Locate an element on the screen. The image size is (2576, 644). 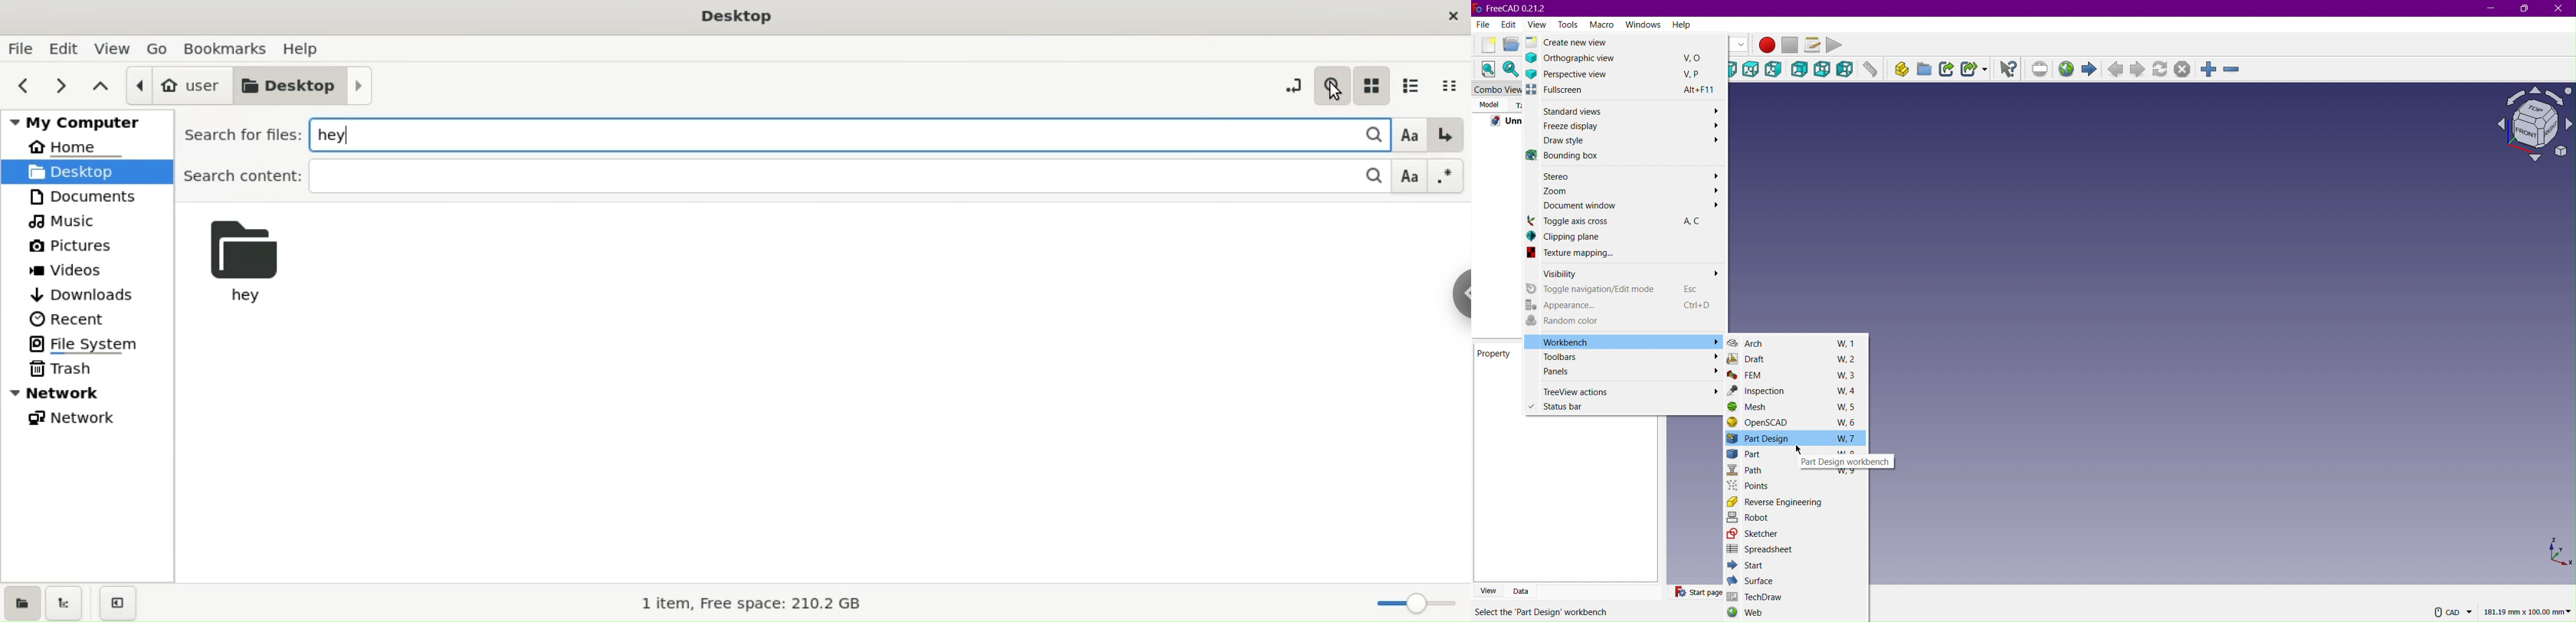
Arch W, 1 is located at coordinates (1797, 342).